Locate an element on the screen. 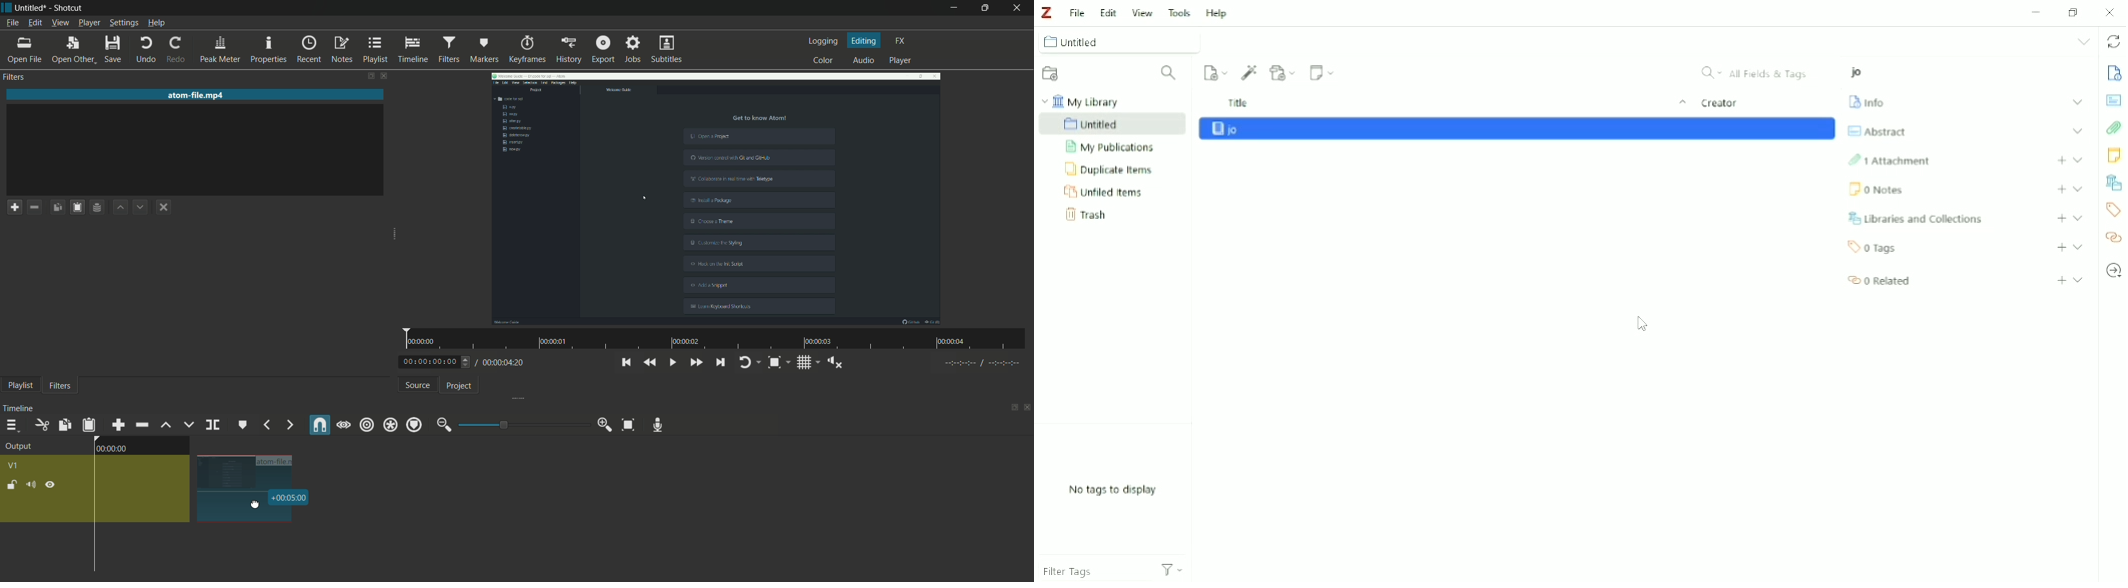 This screenshot has width=2128, height=588. hide/show is located at coordinates (51, 486).